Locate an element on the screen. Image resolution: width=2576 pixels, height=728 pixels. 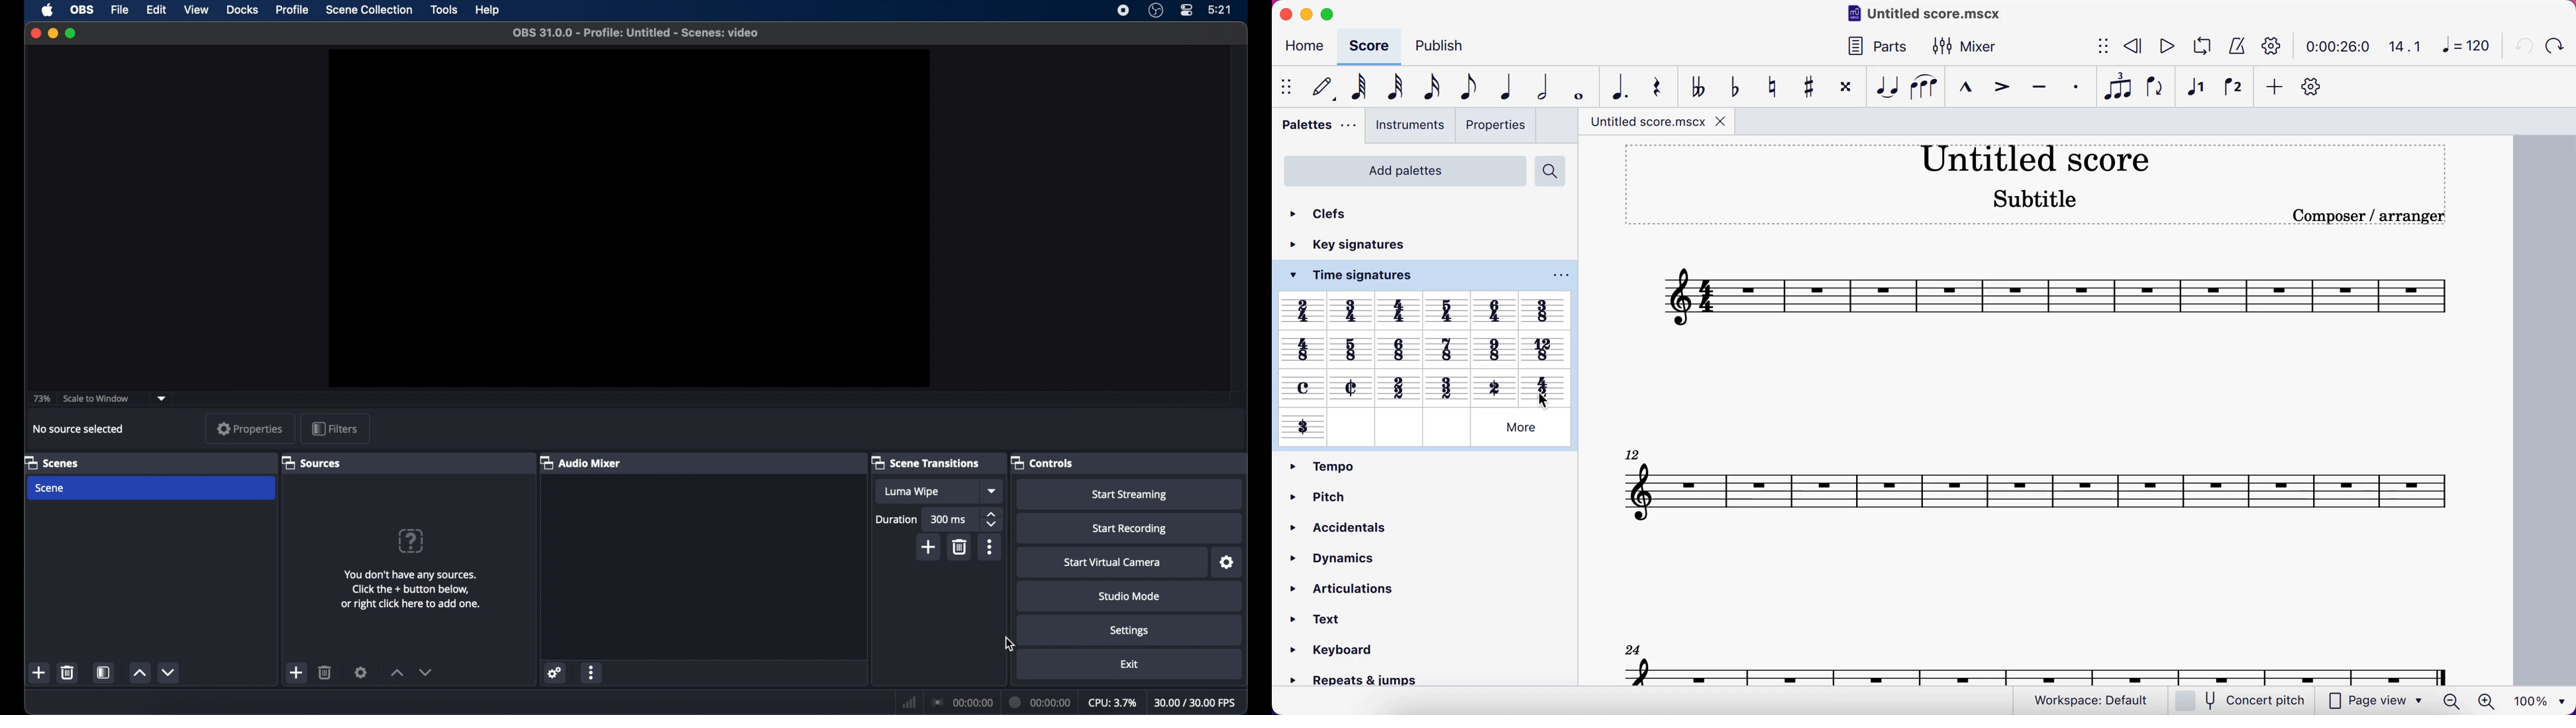
32nd note is located at coordinates (1393, 87).